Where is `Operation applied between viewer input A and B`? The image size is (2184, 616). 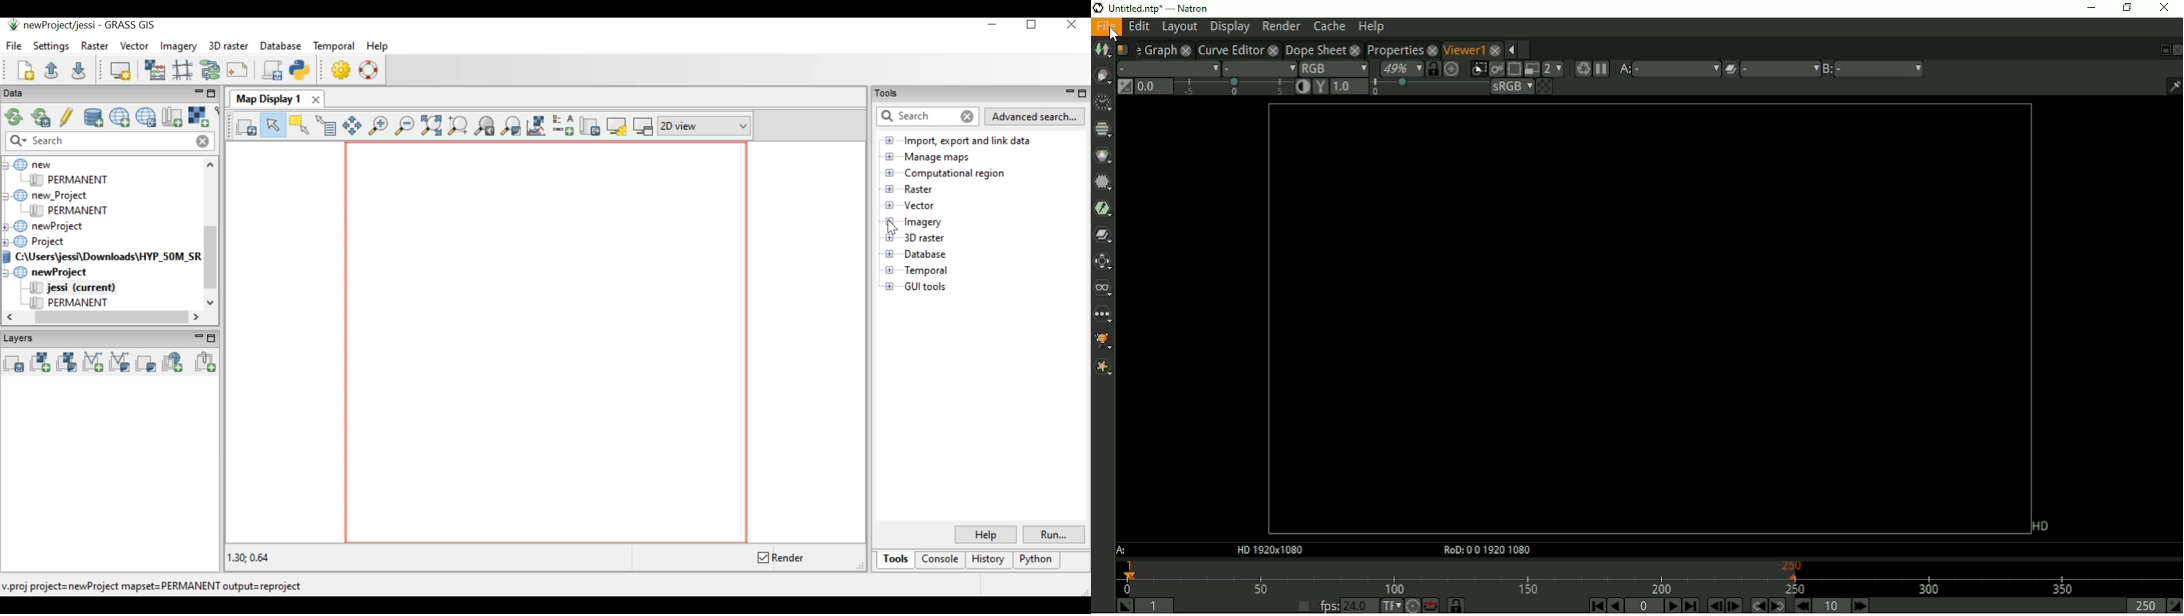
Operation applied between viewer input A and B is located at coordinates (1730, 69).